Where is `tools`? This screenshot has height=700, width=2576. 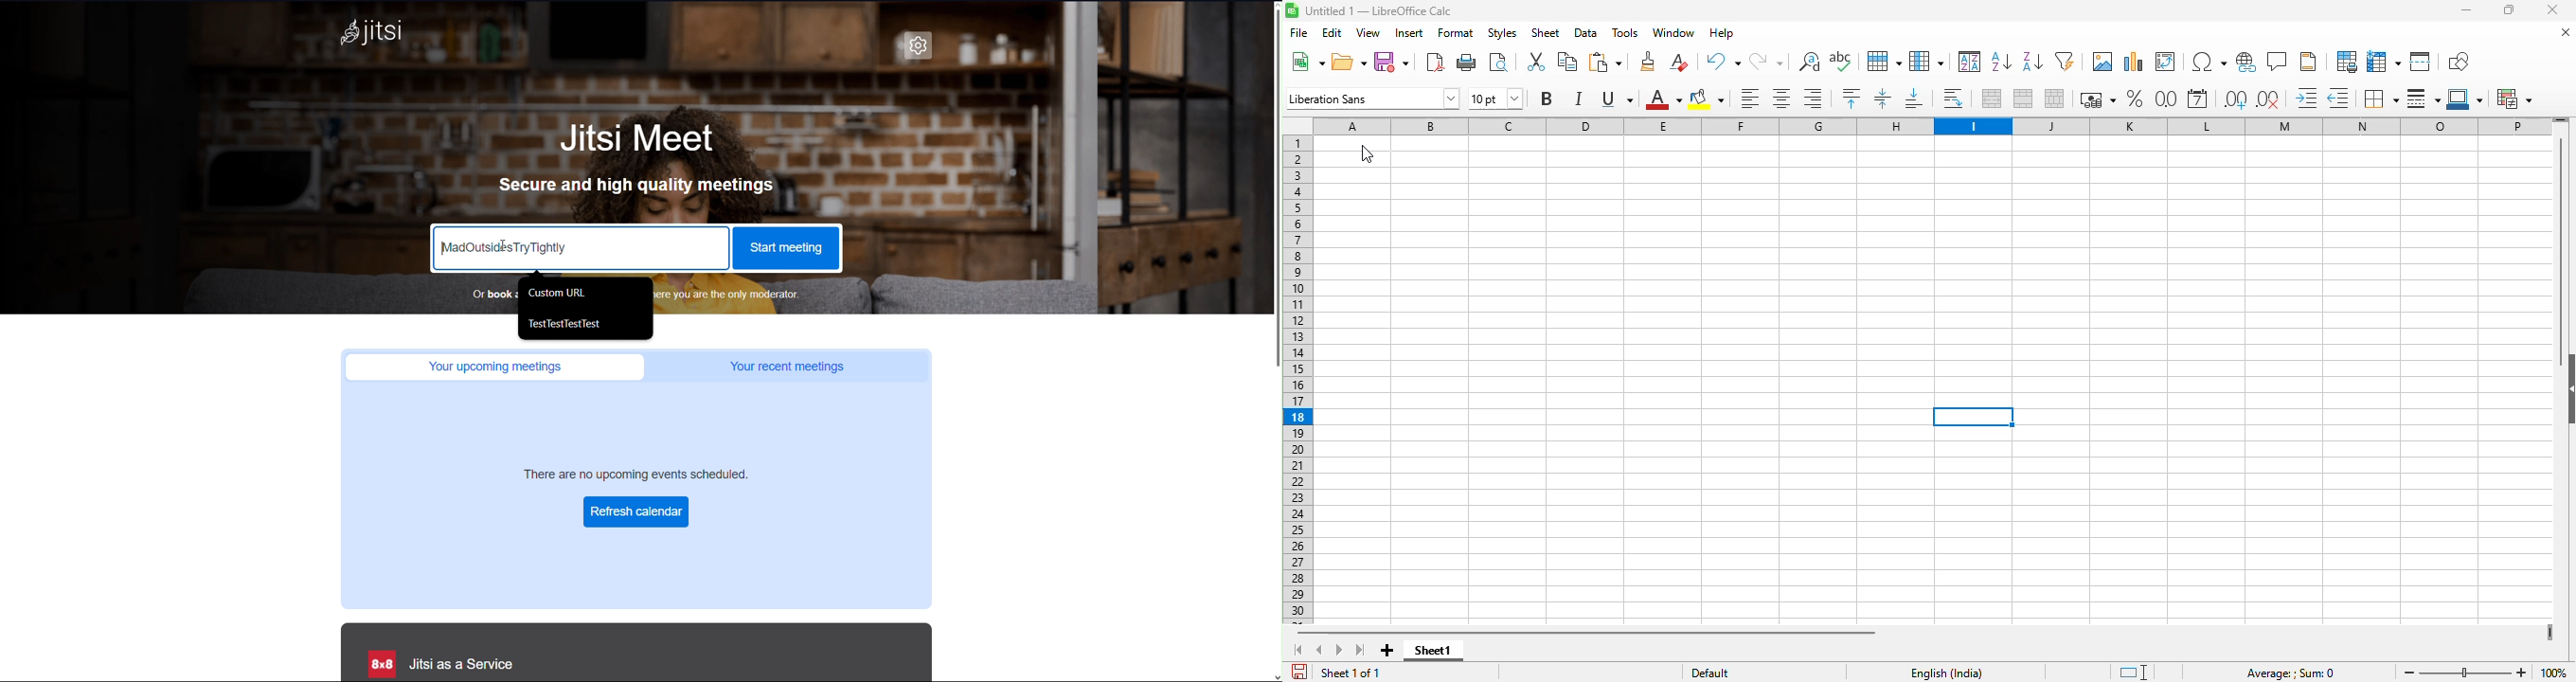
tools is located at coordinates (1625, 33).